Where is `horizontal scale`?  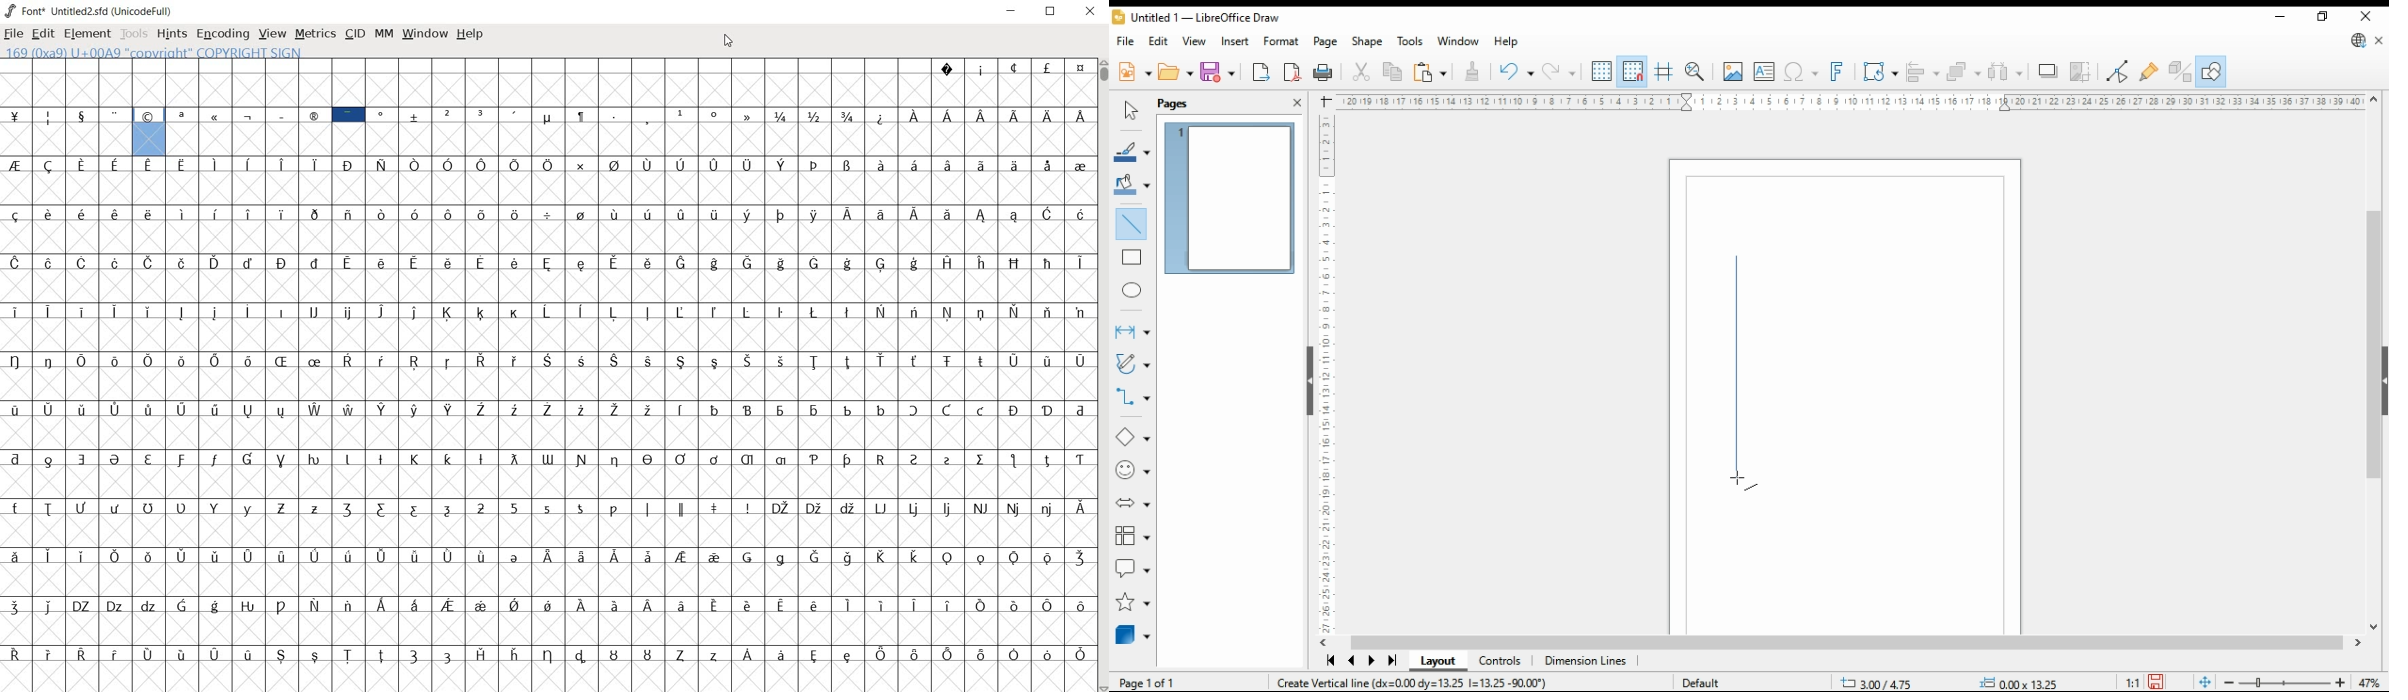
horizontal scale is located at coordinates (1850, 101).